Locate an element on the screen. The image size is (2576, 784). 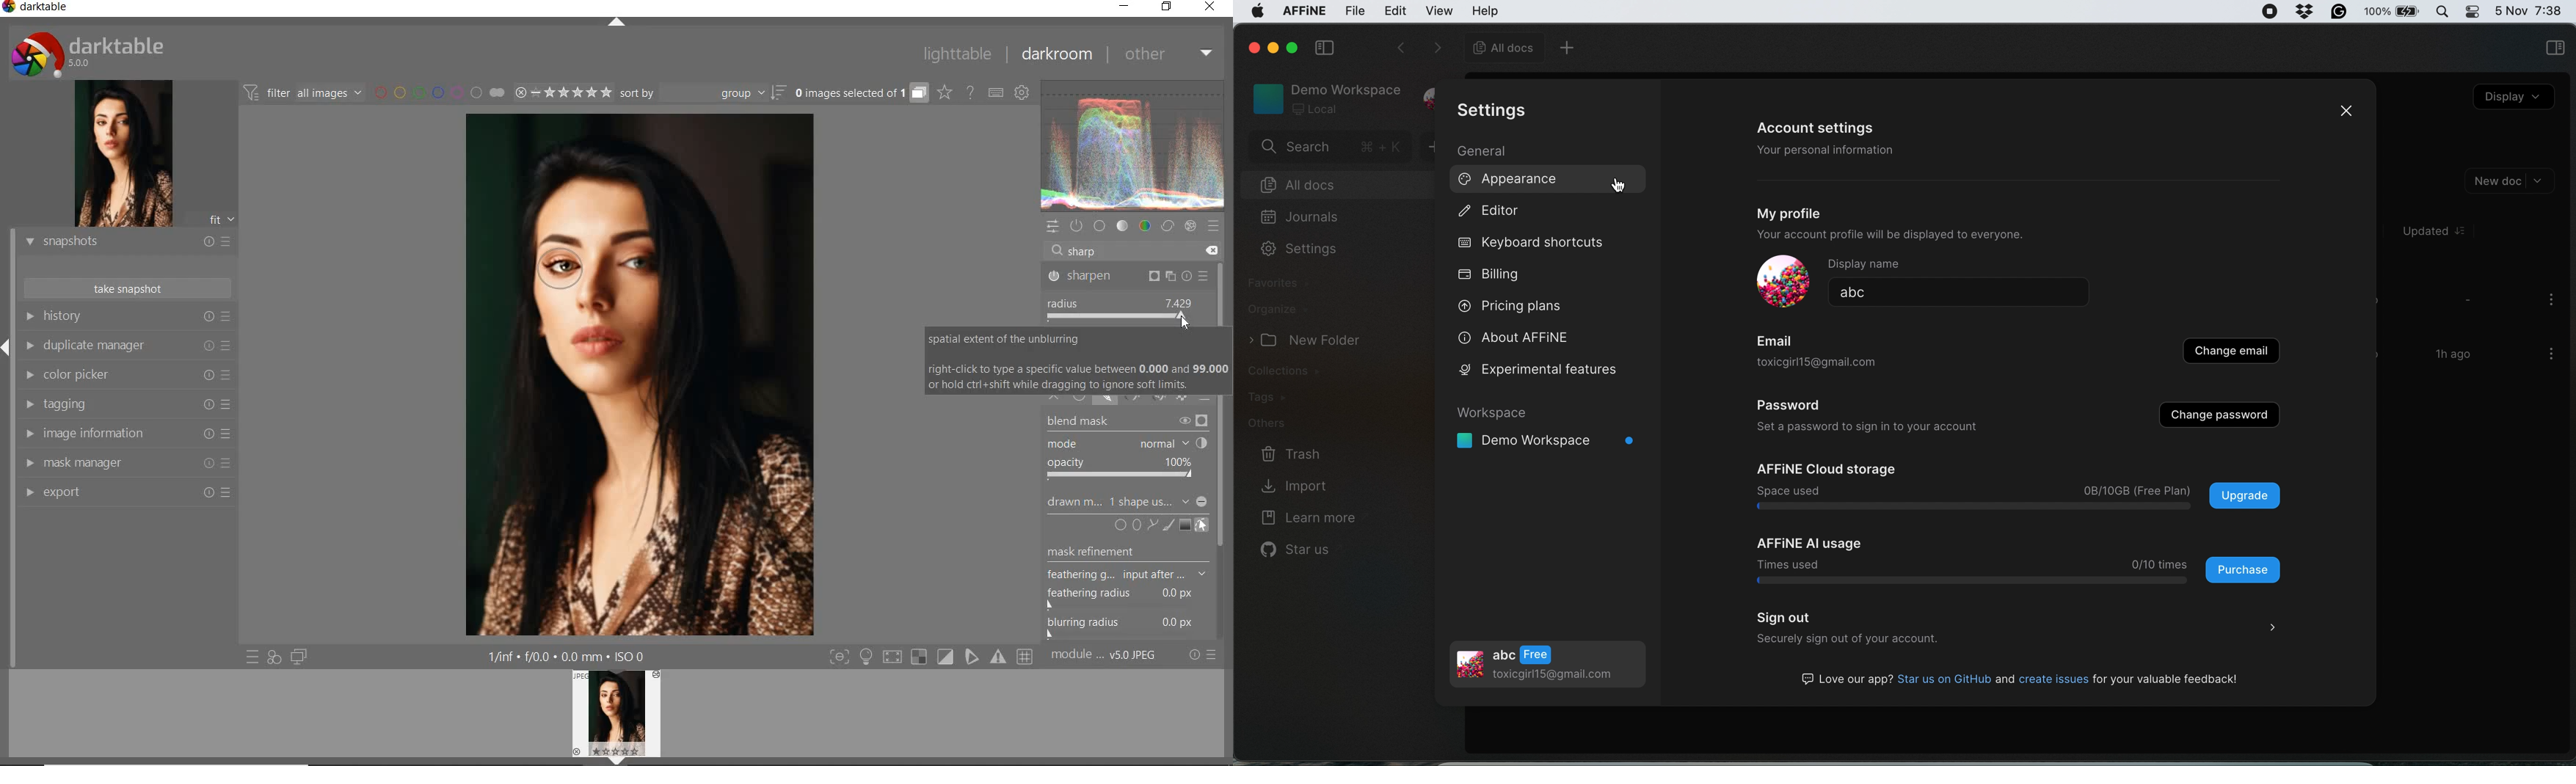
OXICOITTHTOWLUITIall. COI is located at coordinates (1818, 362).